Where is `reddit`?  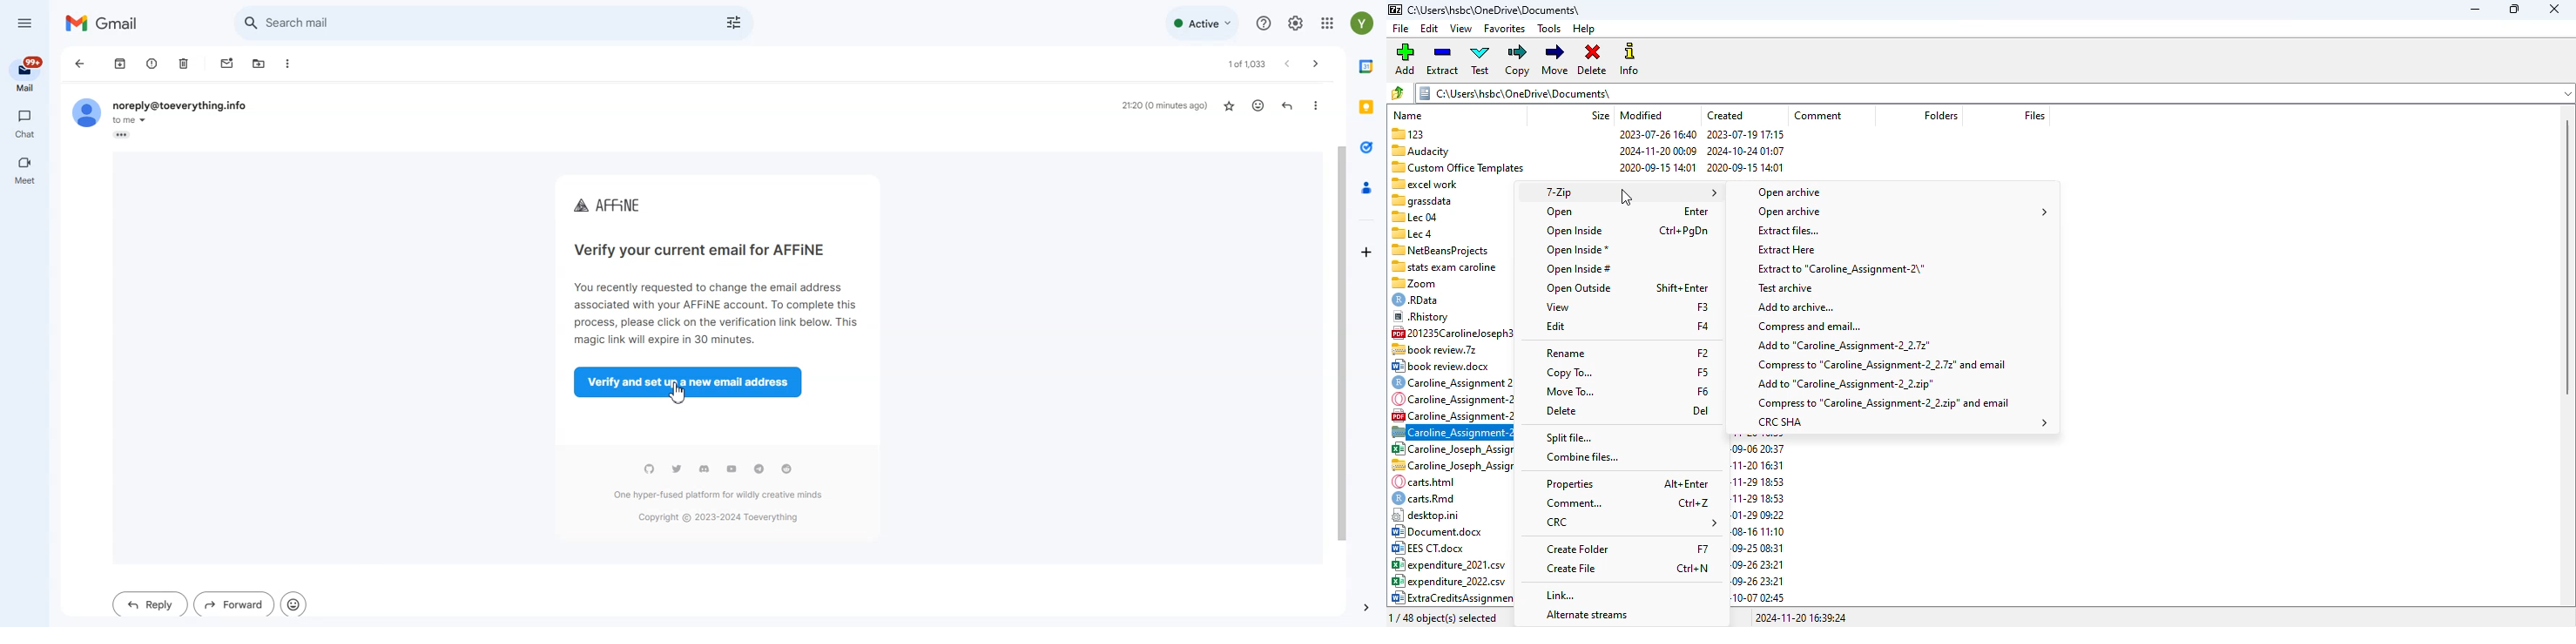
reddit is located at coordinates (787, 469).